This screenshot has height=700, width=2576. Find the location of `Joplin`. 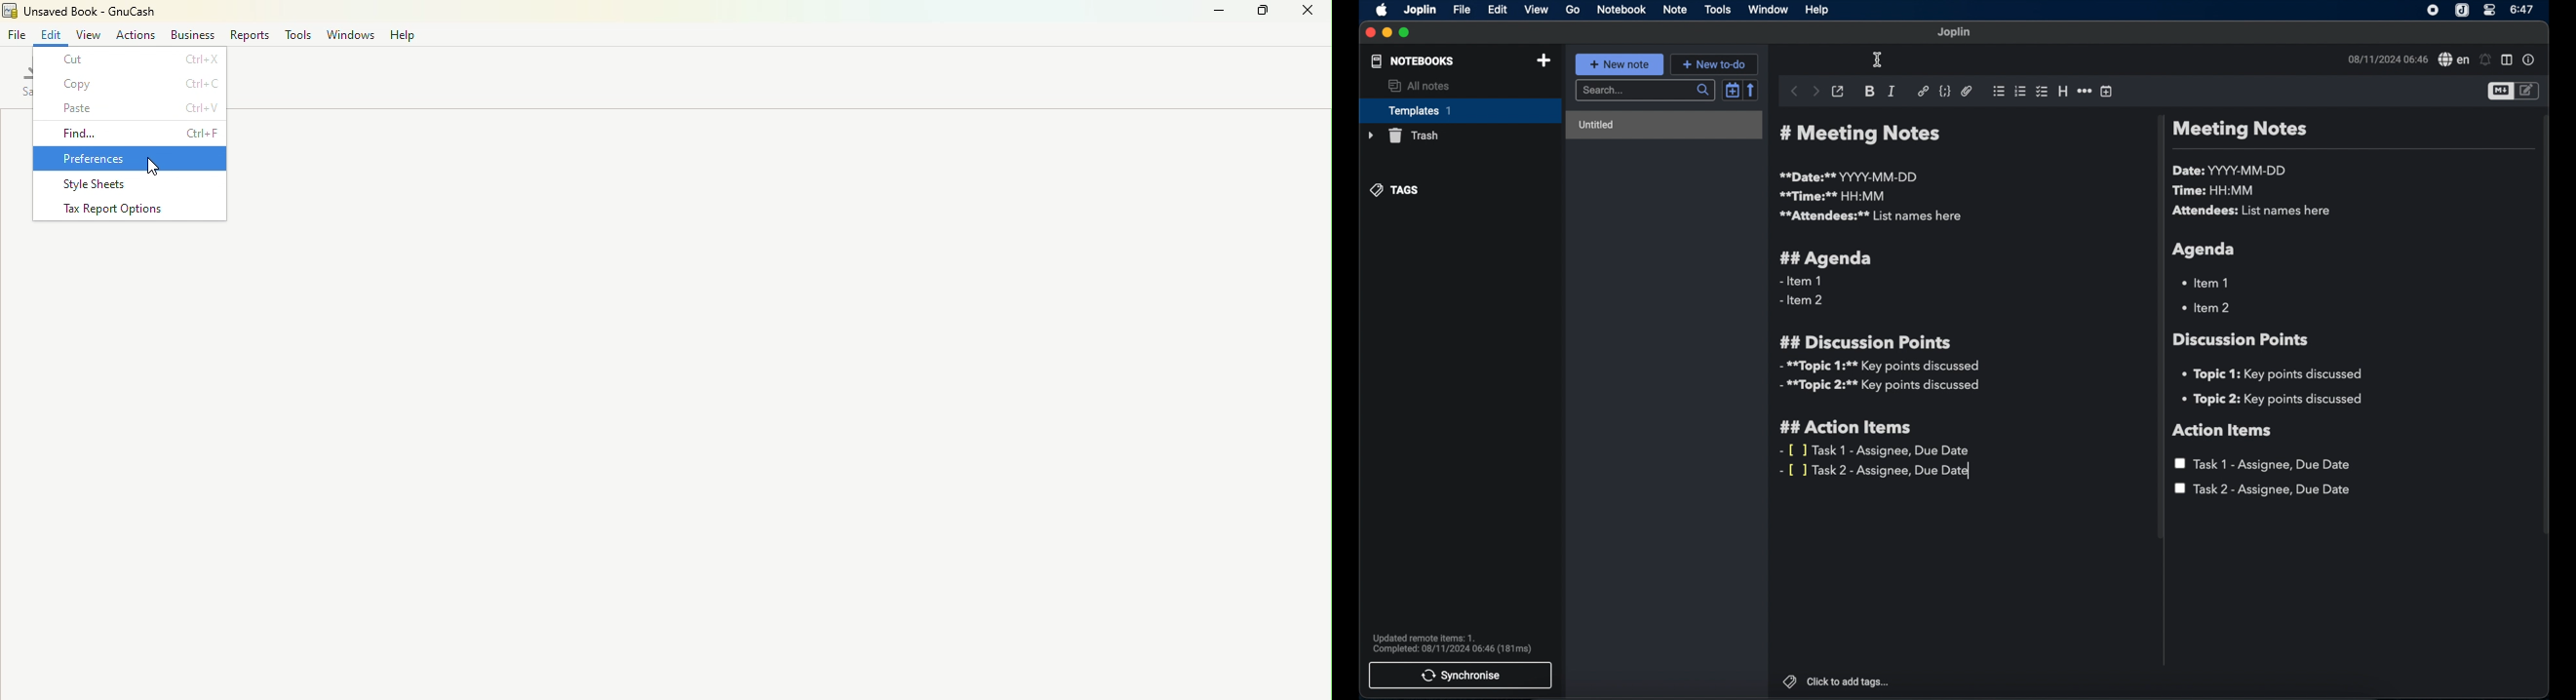

Joplin is located at coordinates (1955, 32).